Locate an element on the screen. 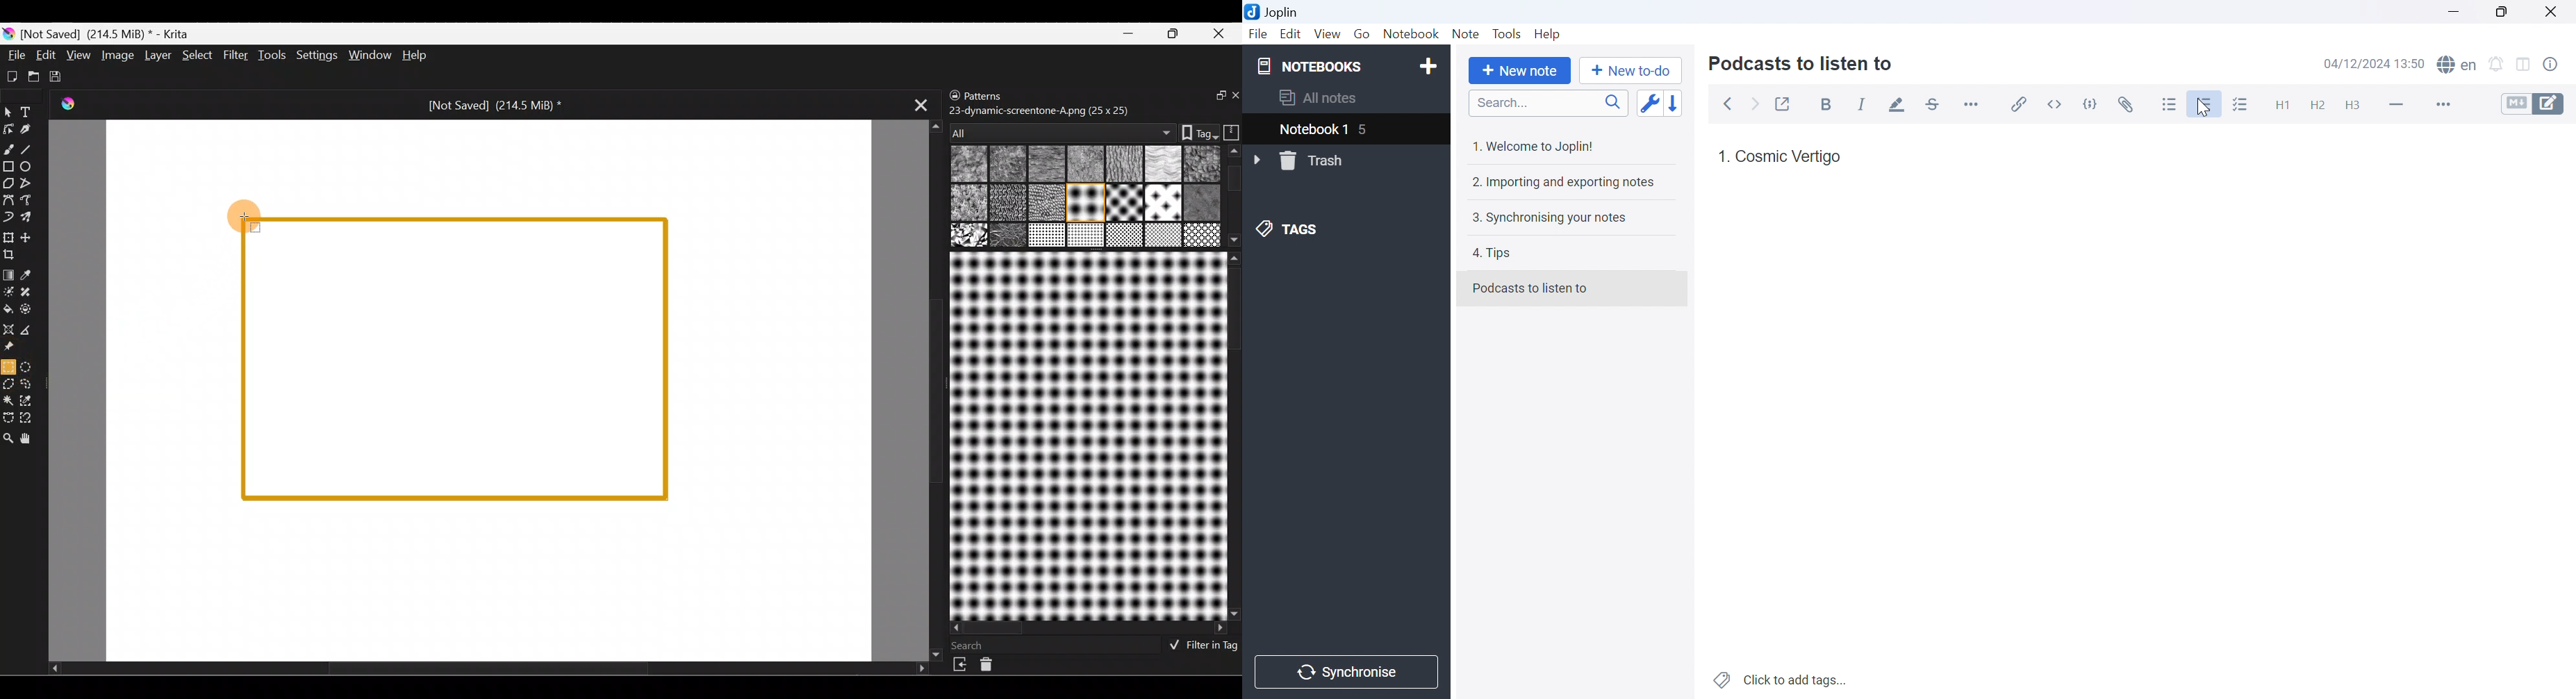 This screenshot has width=2576, height=700. Italic is located at coordinates (1862, 105).